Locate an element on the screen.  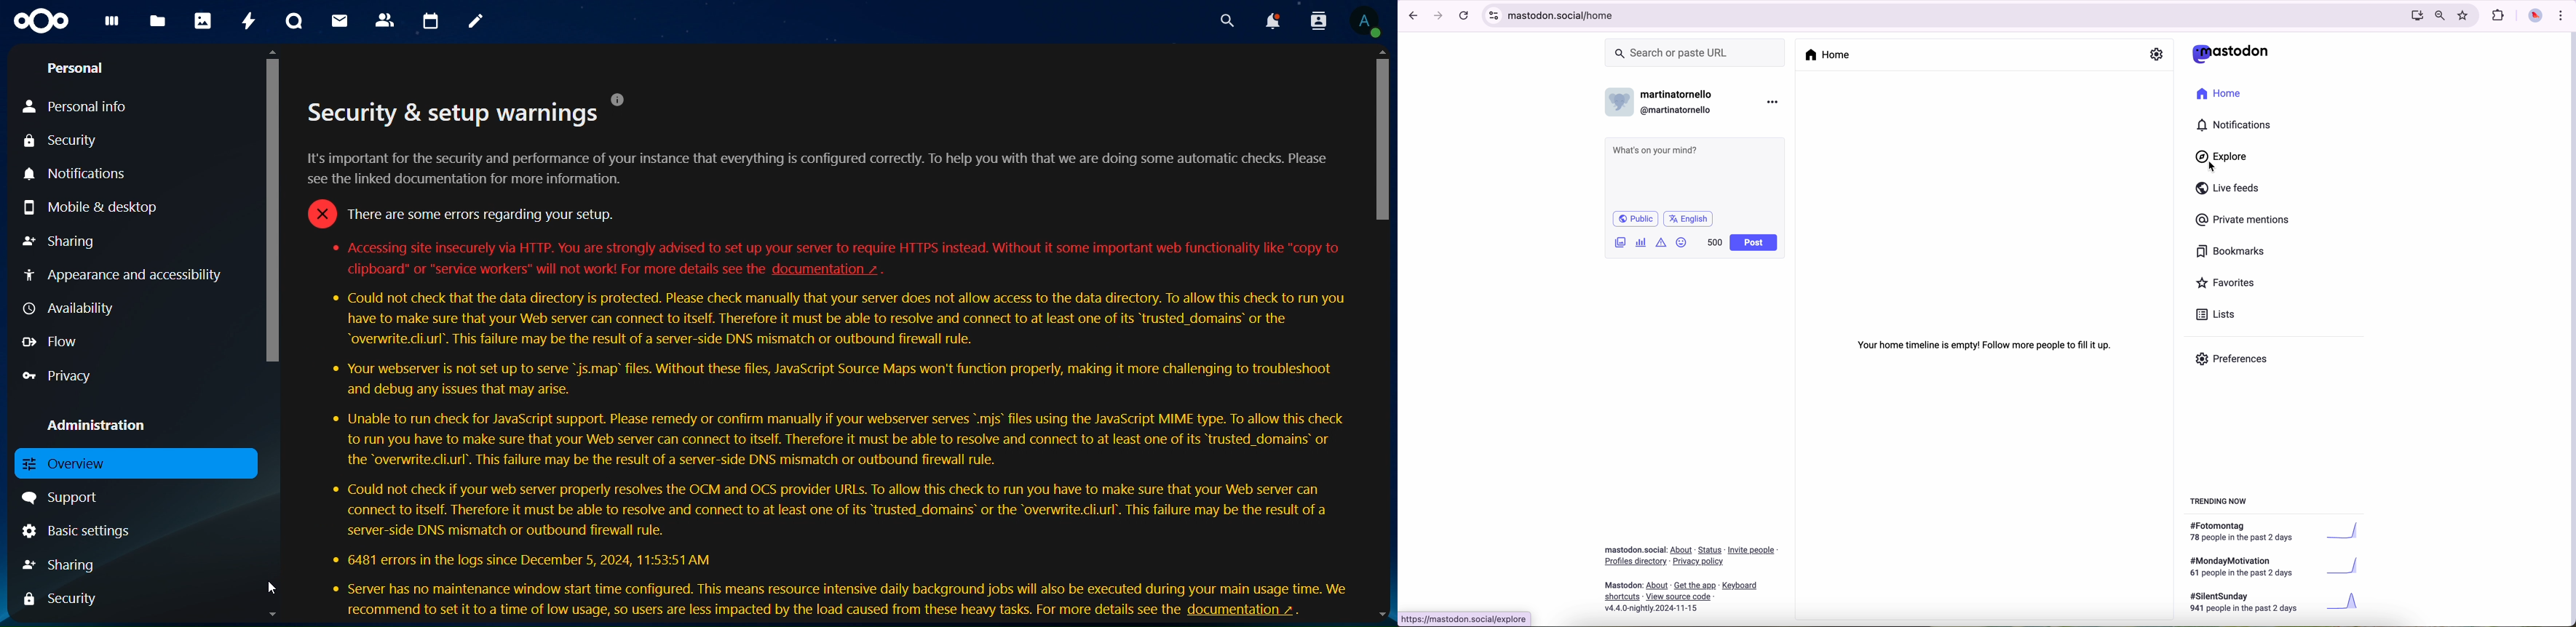
cursor is located at coordinates (2215, 167).